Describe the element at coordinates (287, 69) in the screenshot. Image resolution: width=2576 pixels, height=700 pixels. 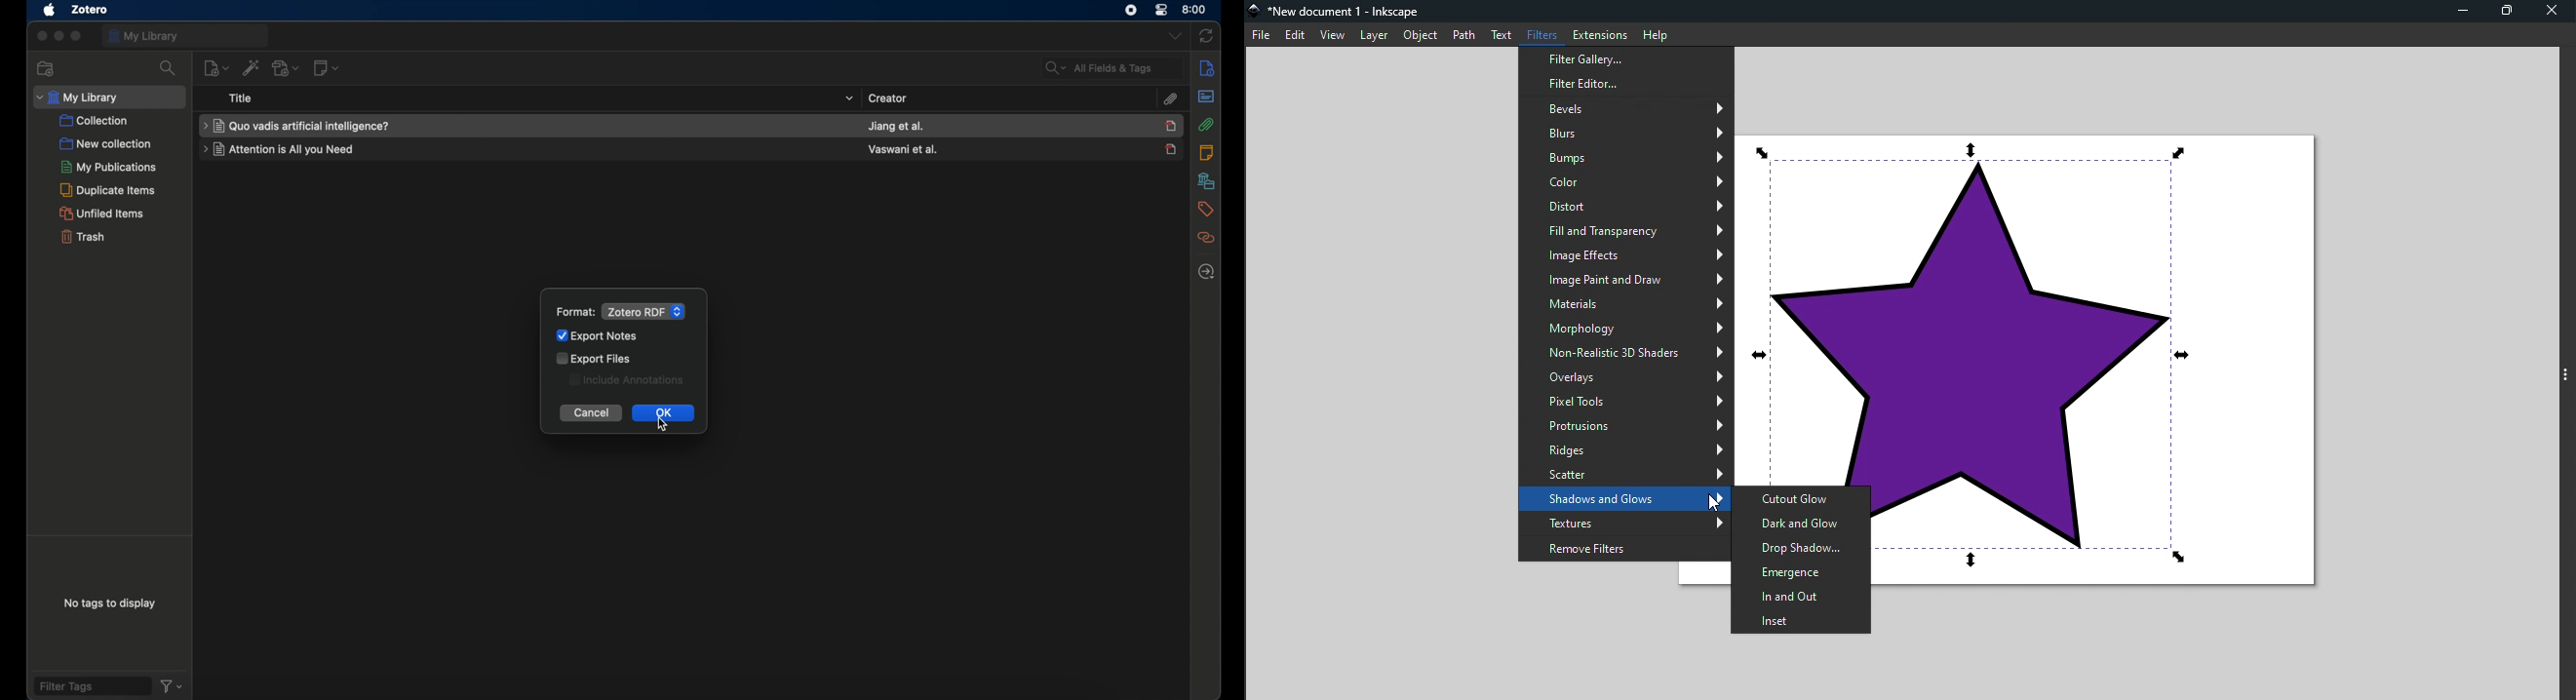
I see `add attachment` at that location.